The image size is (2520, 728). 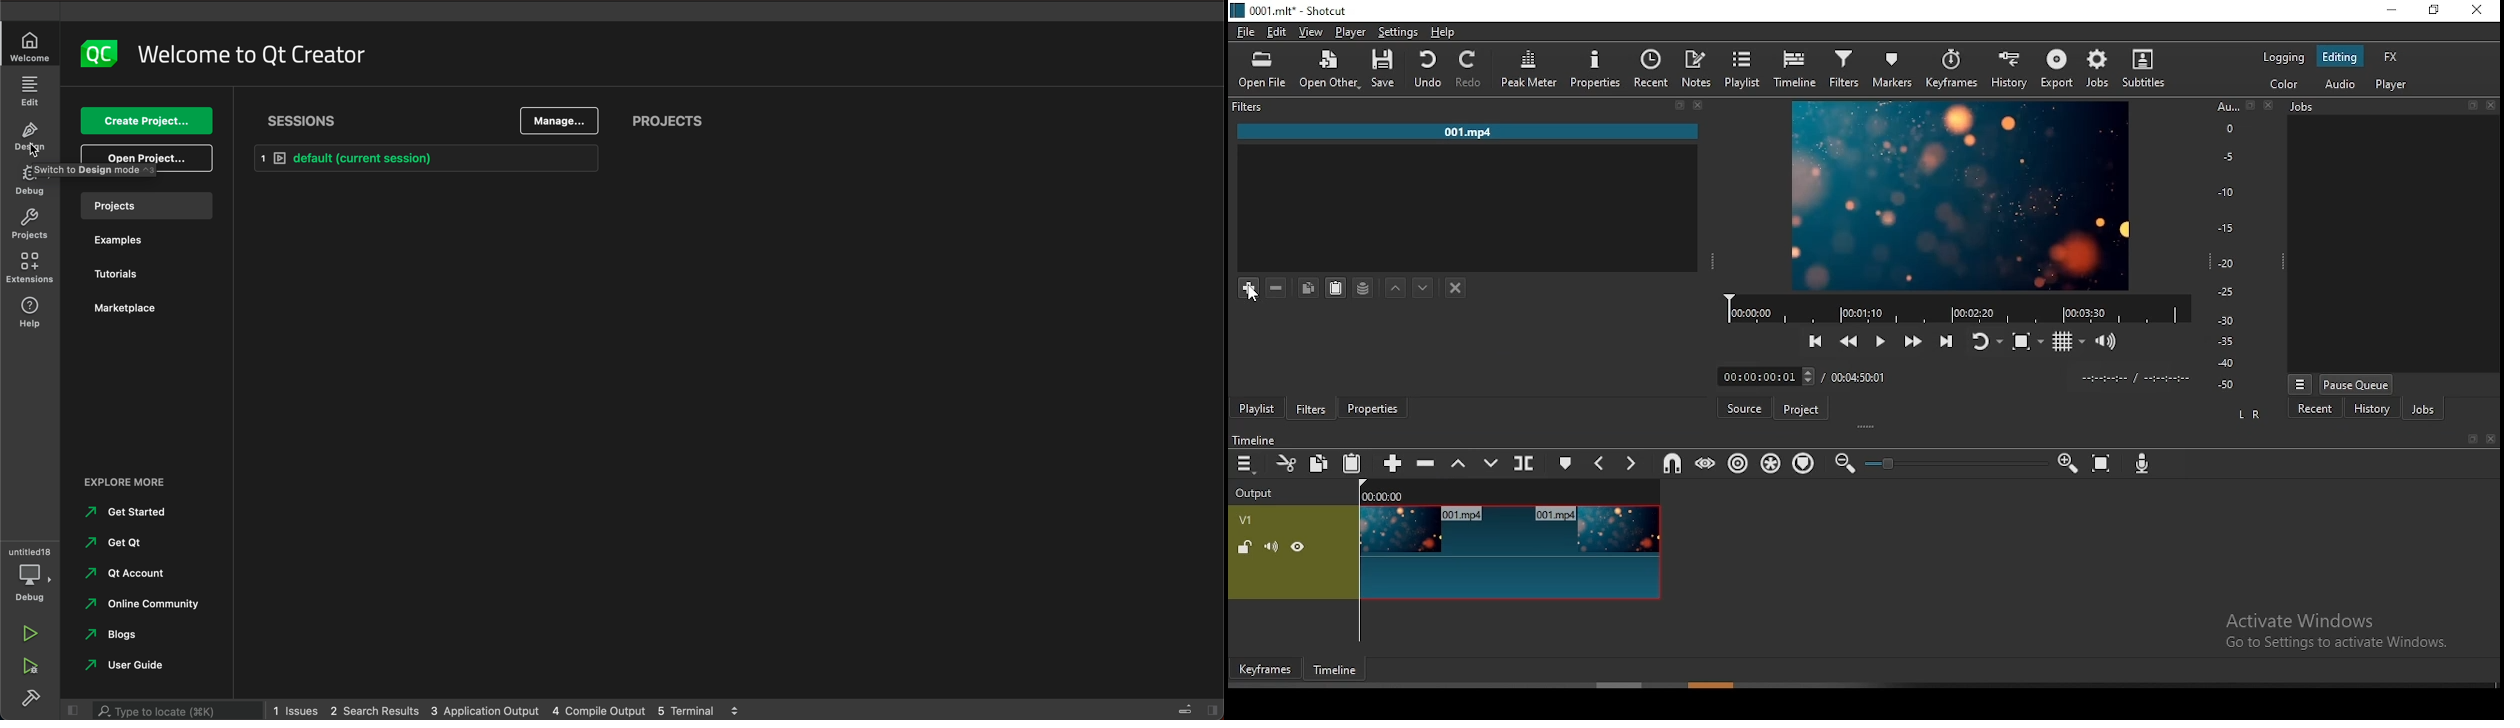 I want to click on save a filter set, so click(x=1363, y=289).